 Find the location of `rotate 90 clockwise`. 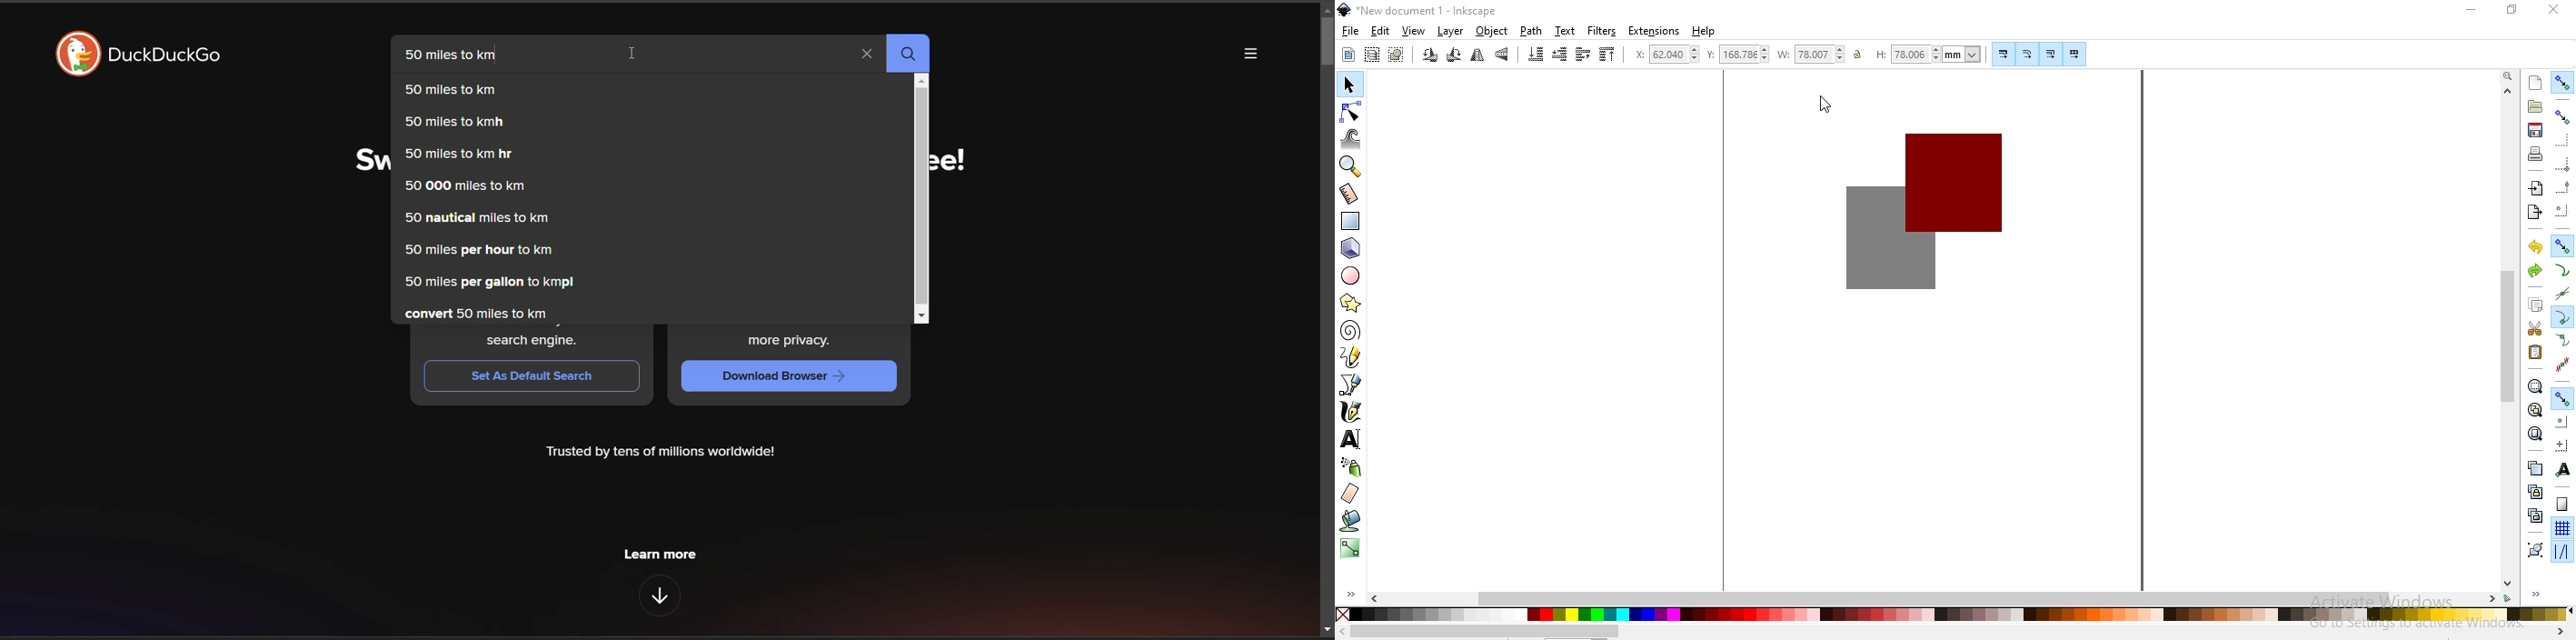

rotate 90 clockwise is located at coordinates (1452, 56).